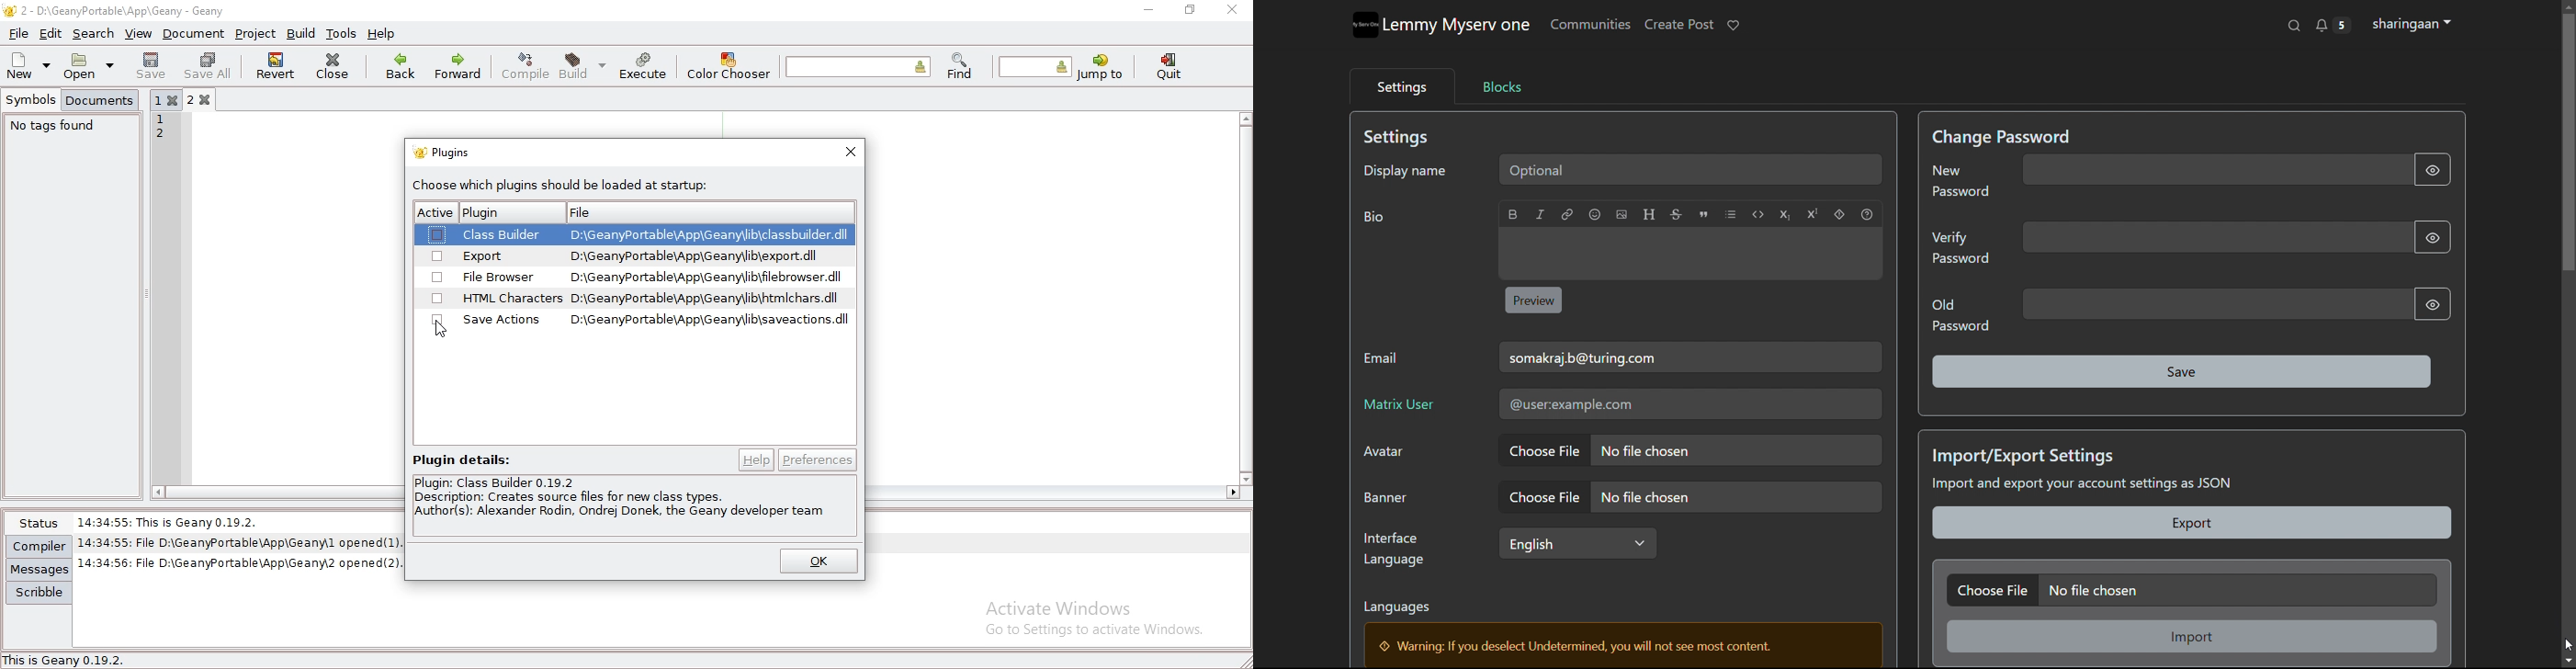  I want to click on bold, so click(1514, 214).